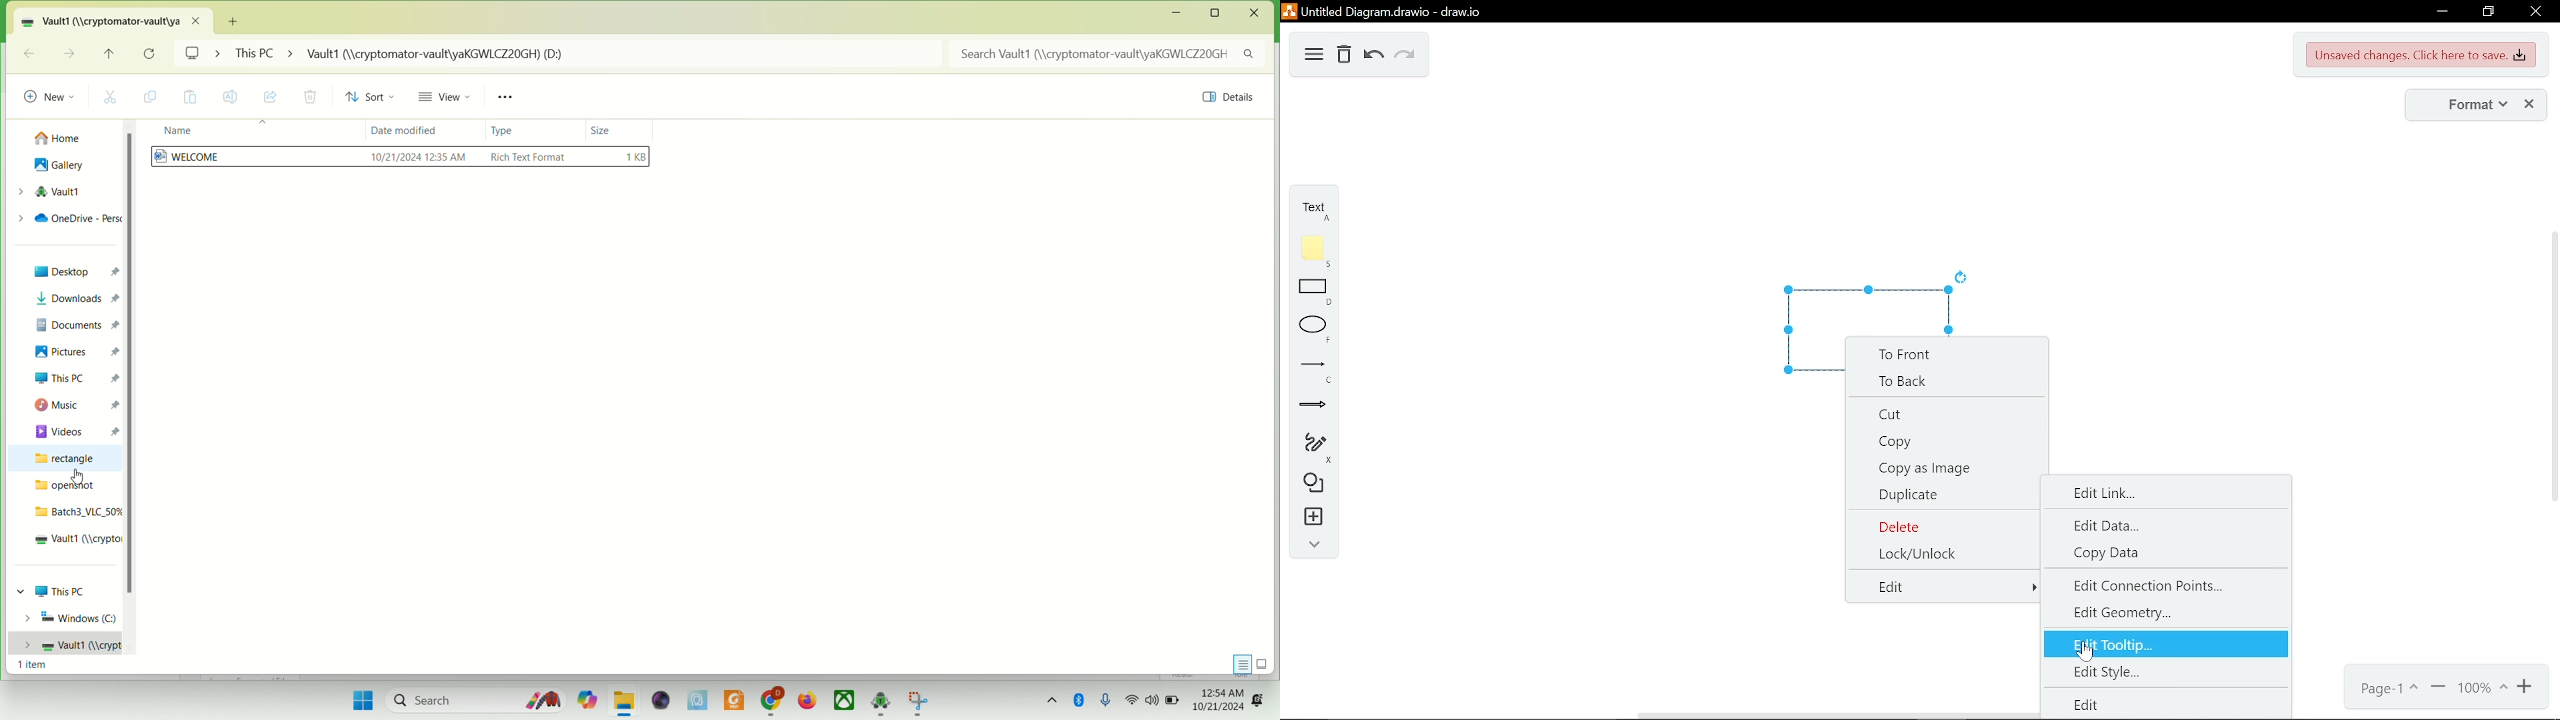 The width and height of the screenshot is (2576, 728). What do you see at coordinates (1314, 546) in the screenshot?
I see `collapse` at bounding box center [1314, 546].